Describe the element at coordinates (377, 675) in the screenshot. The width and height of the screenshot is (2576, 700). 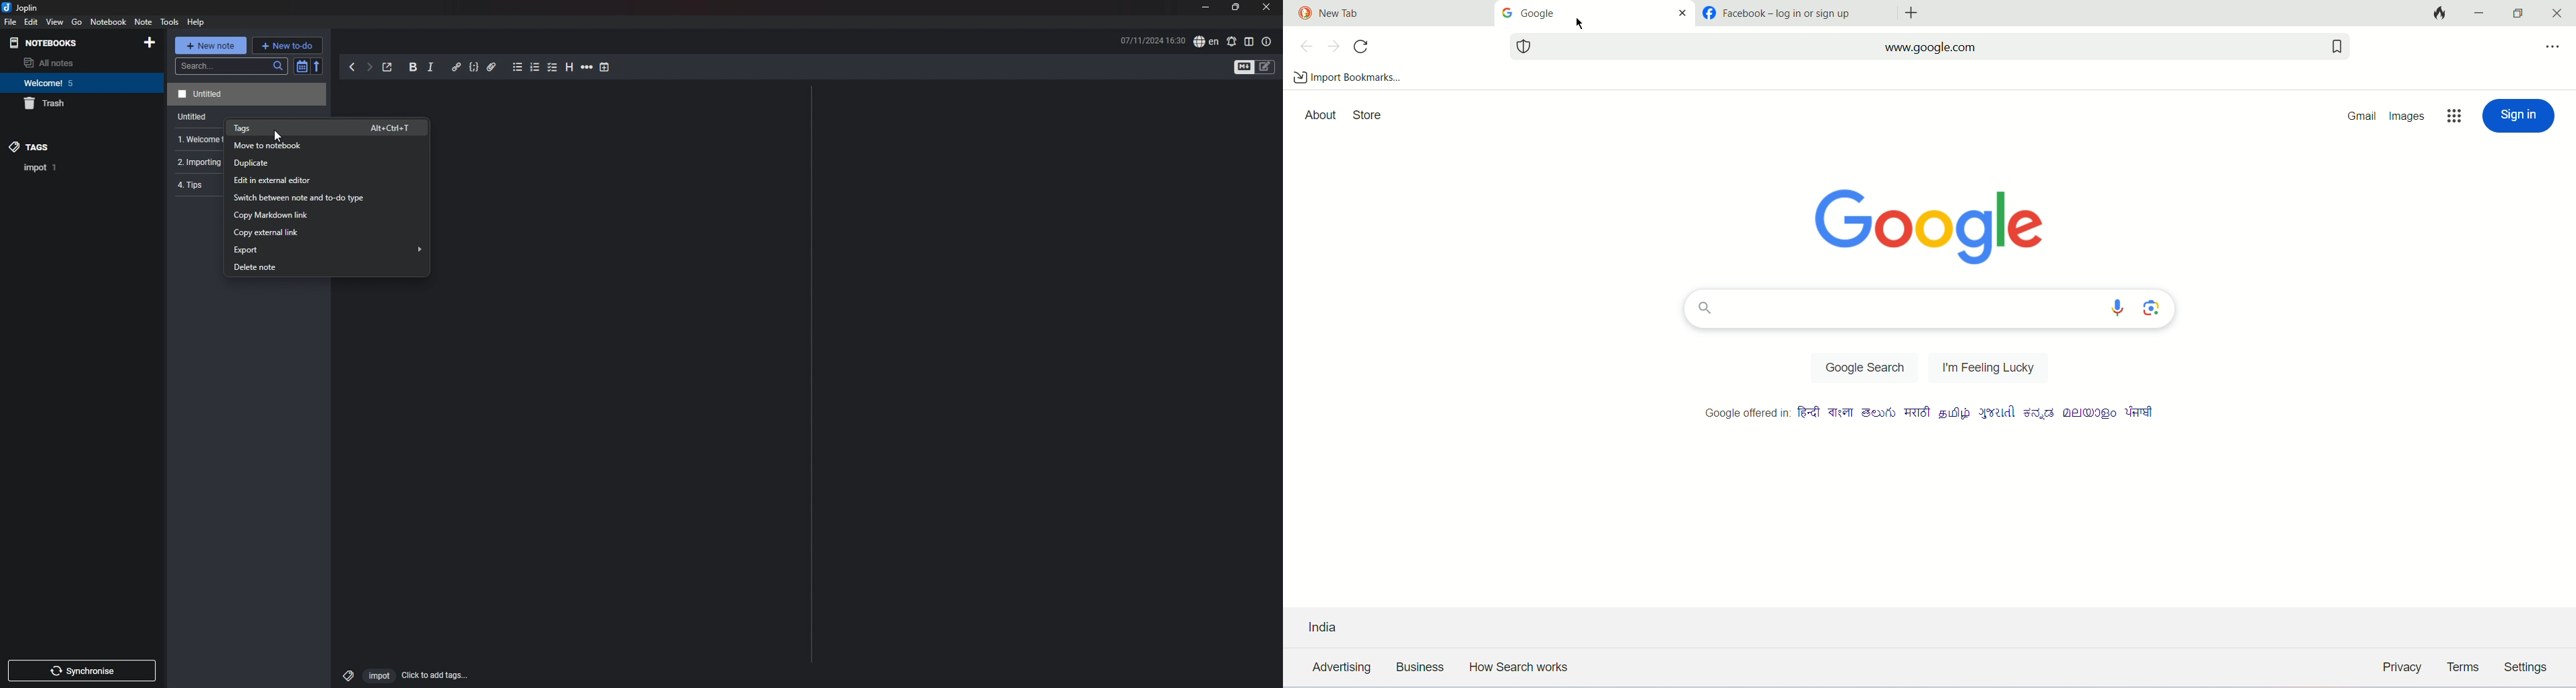
I see `impot` at that location.